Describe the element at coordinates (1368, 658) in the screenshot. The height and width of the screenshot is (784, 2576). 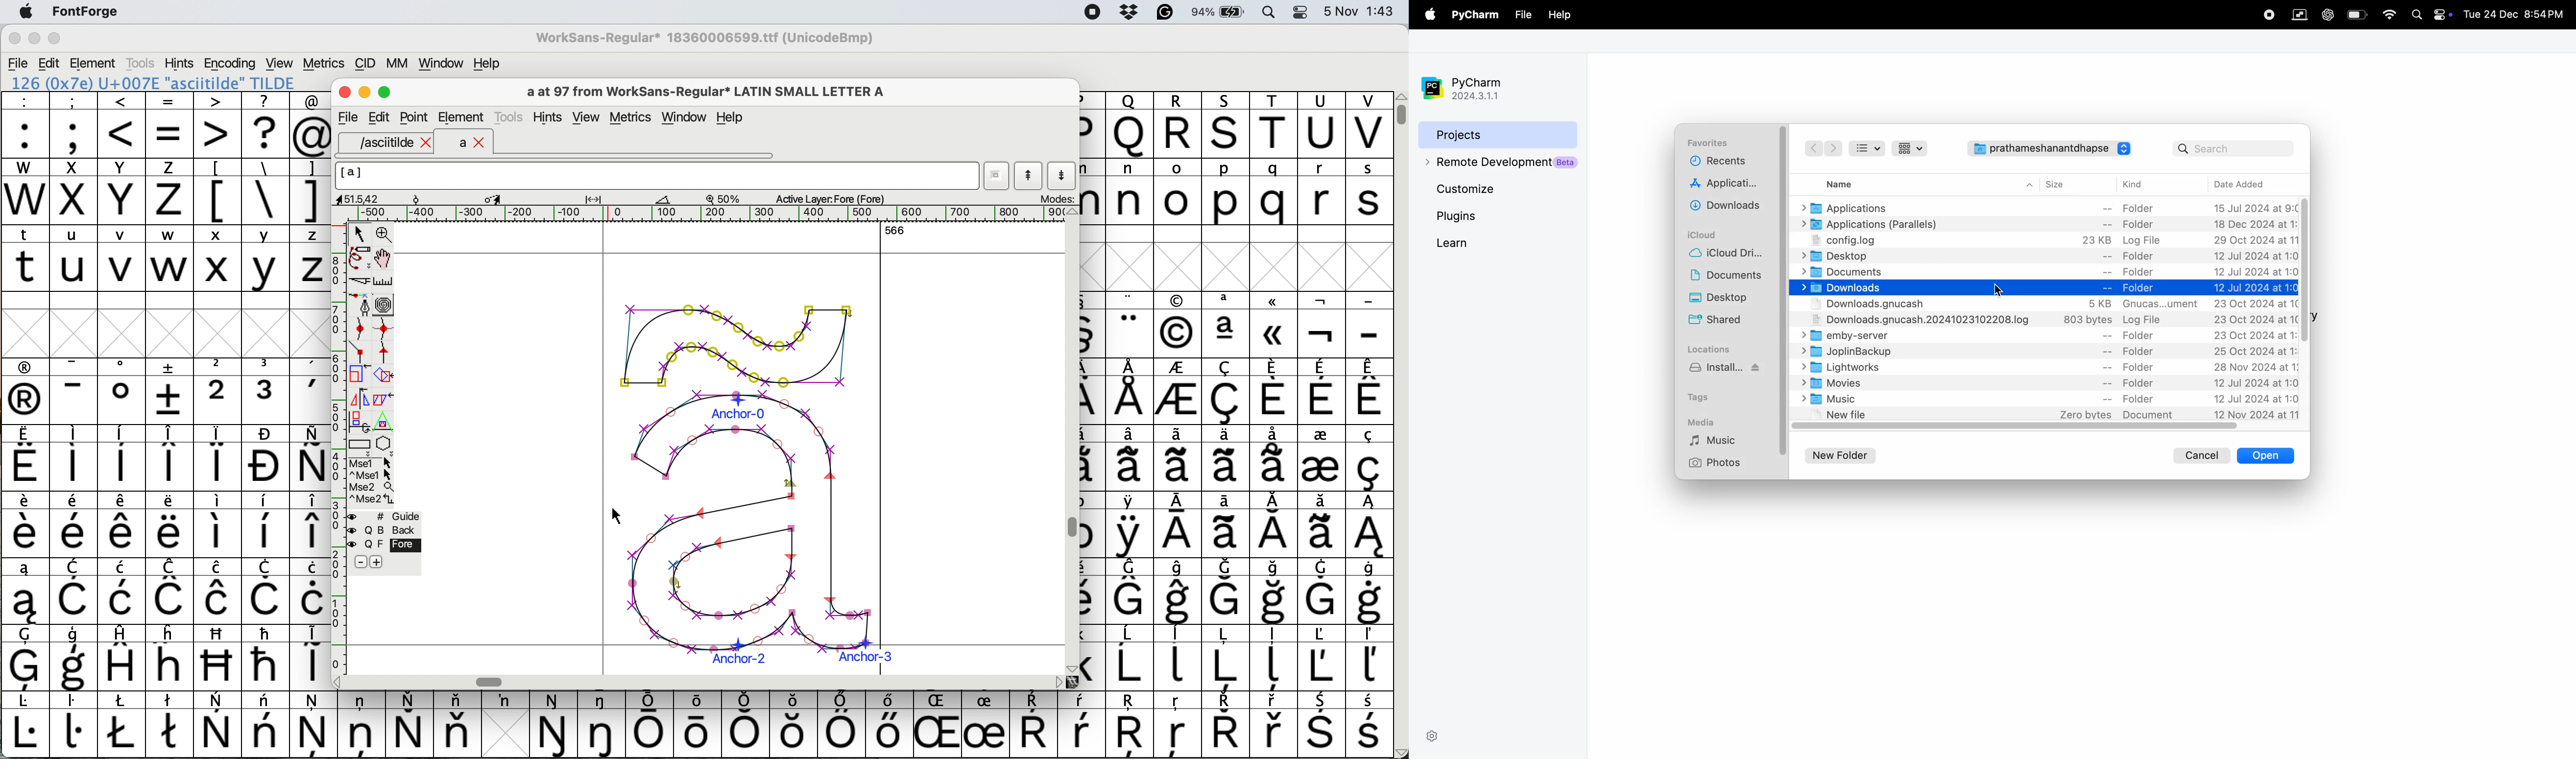
I see `symbol` at that location.